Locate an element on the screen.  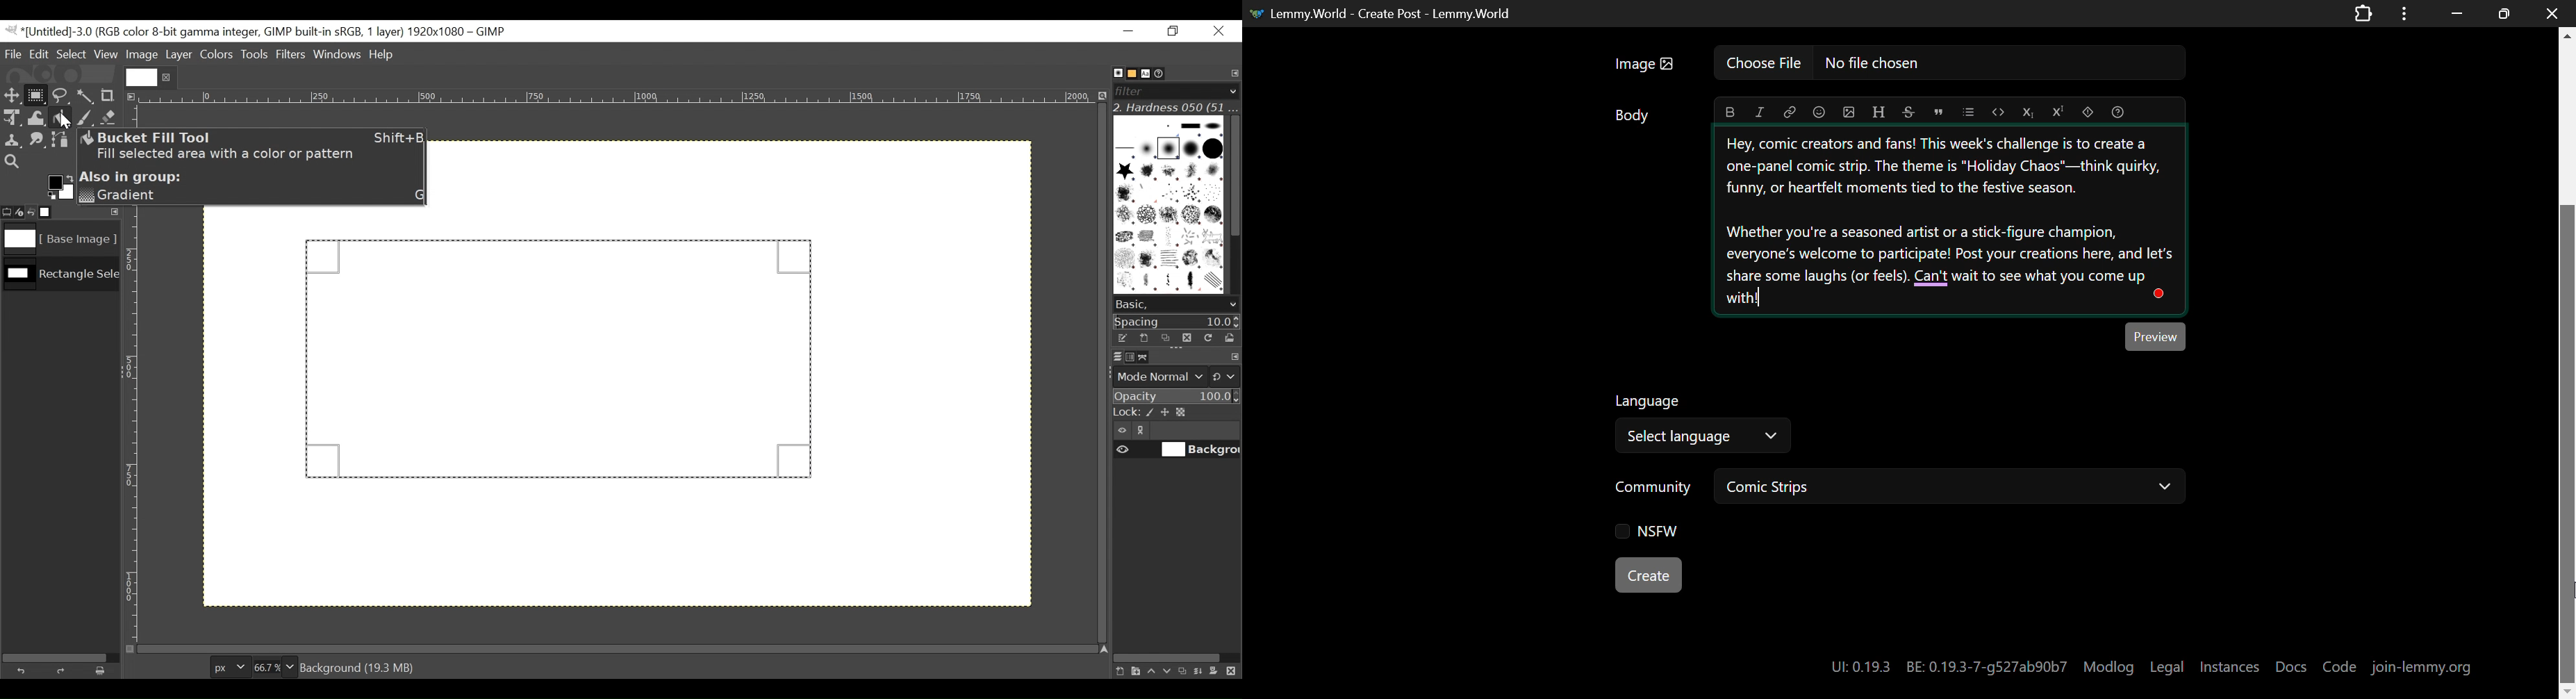
Duplicate brush is located at coordinates (1165, 338).